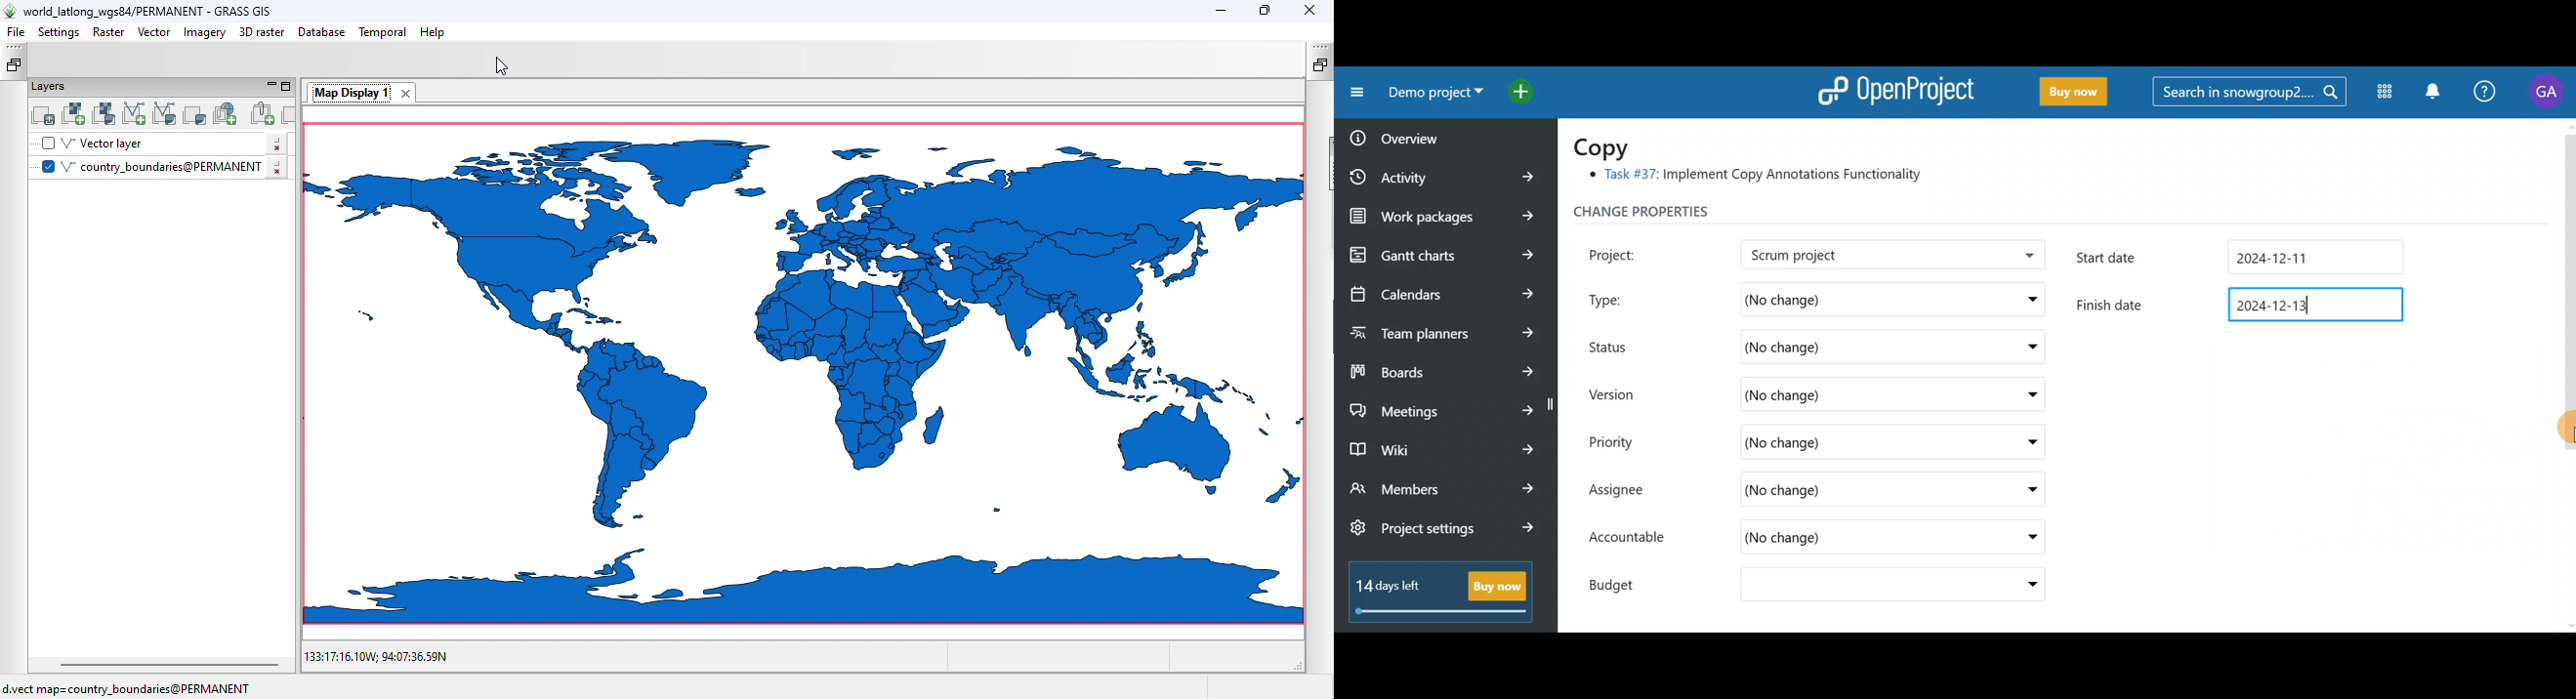  I want to click on Type drop down, so click(2029, 302).